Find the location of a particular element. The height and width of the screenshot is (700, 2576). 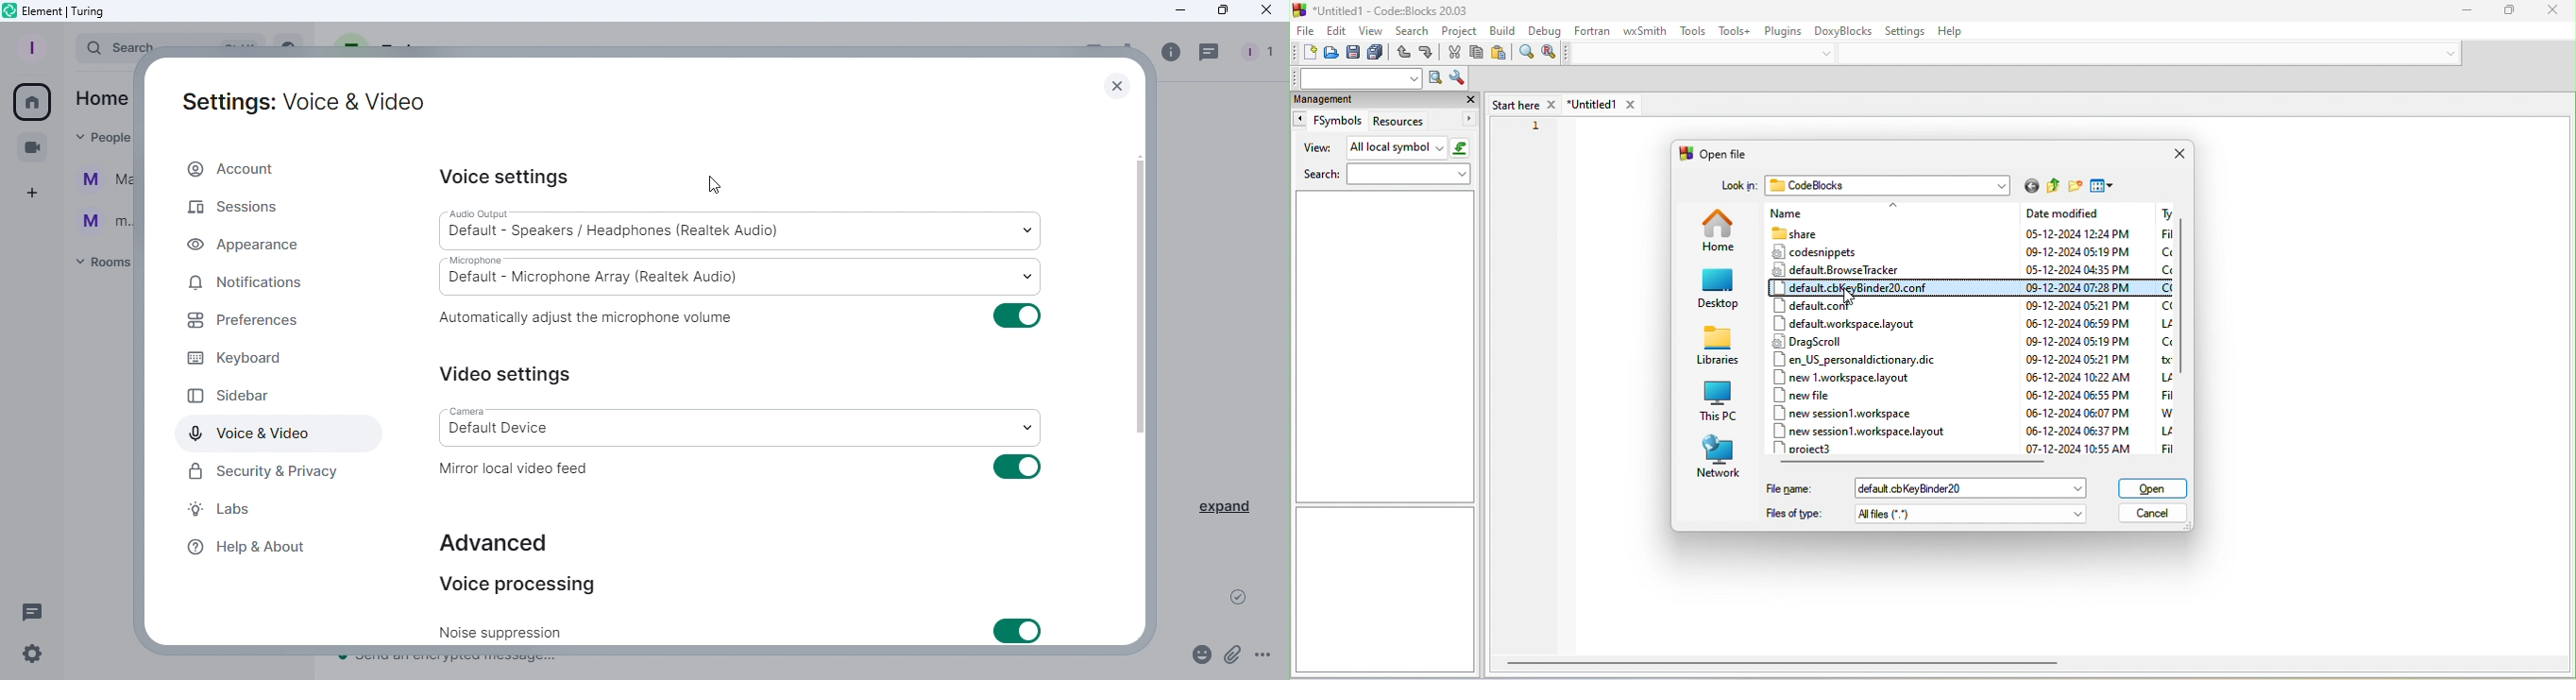

cut is located at coordinates (1455, 52).